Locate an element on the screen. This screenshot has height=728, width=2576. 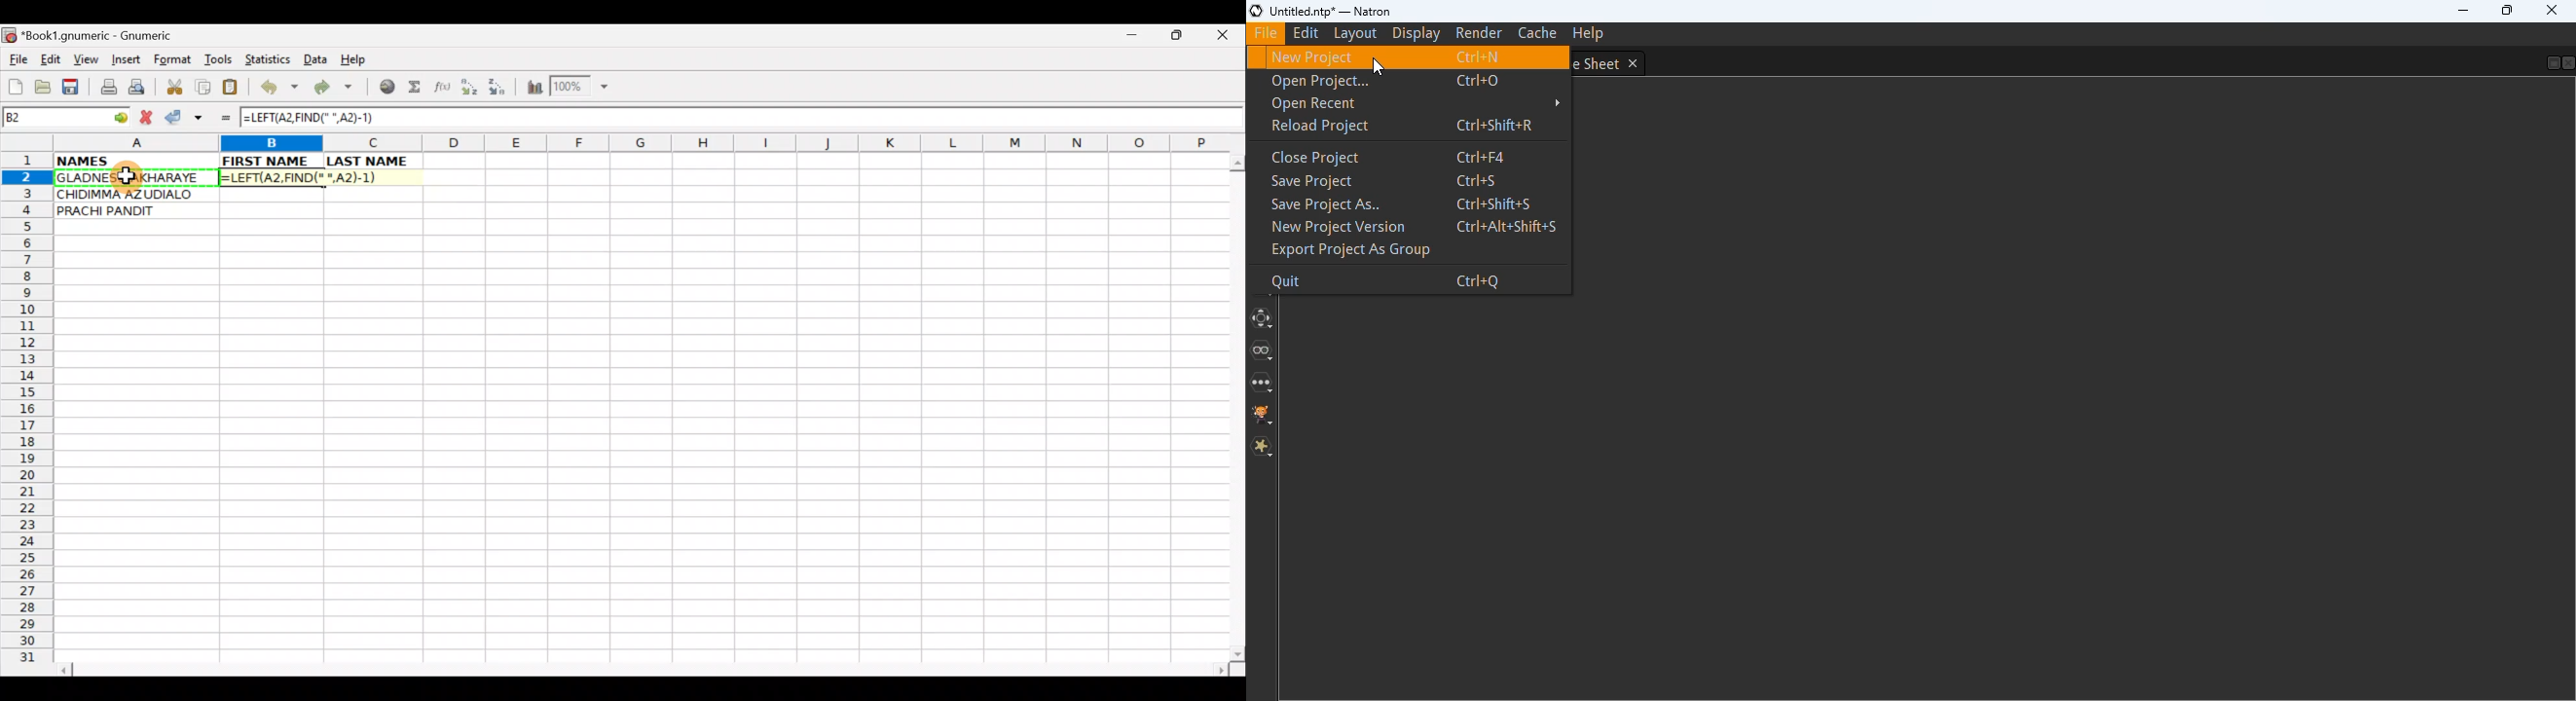
GLADNESS AKHARAYE is located at coordinates (134, 177).